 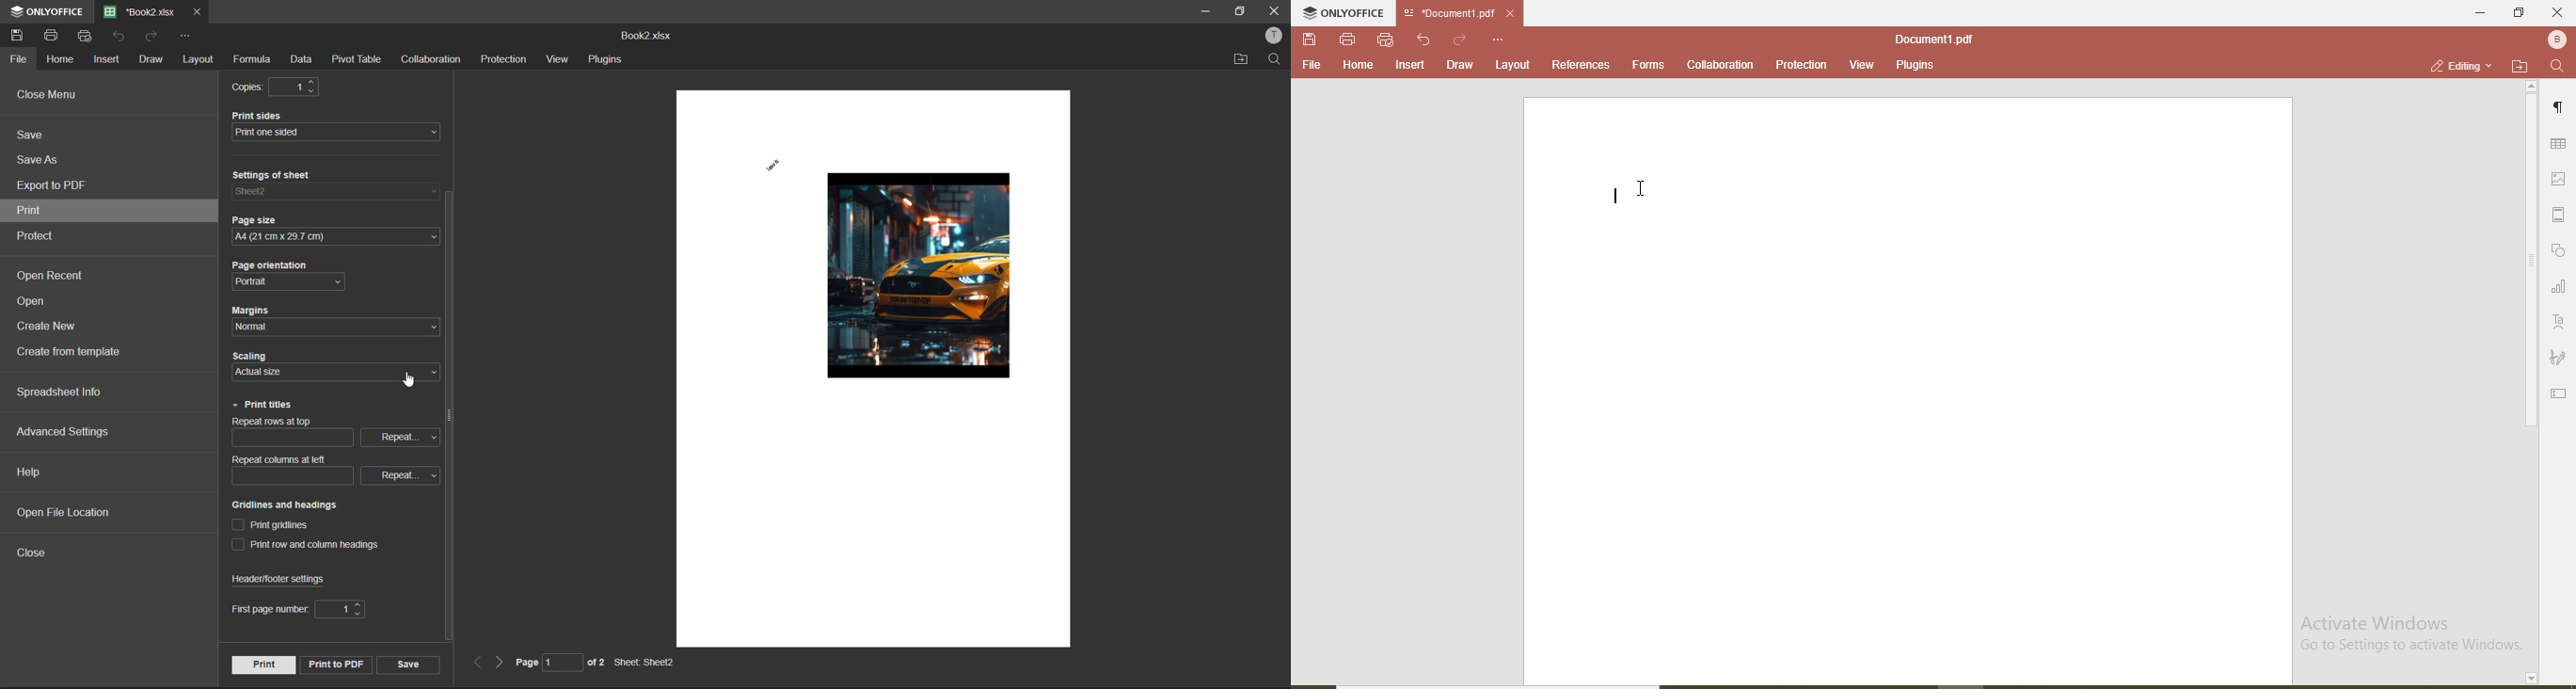 I want to click on forms, so click(x=1648, y=63).